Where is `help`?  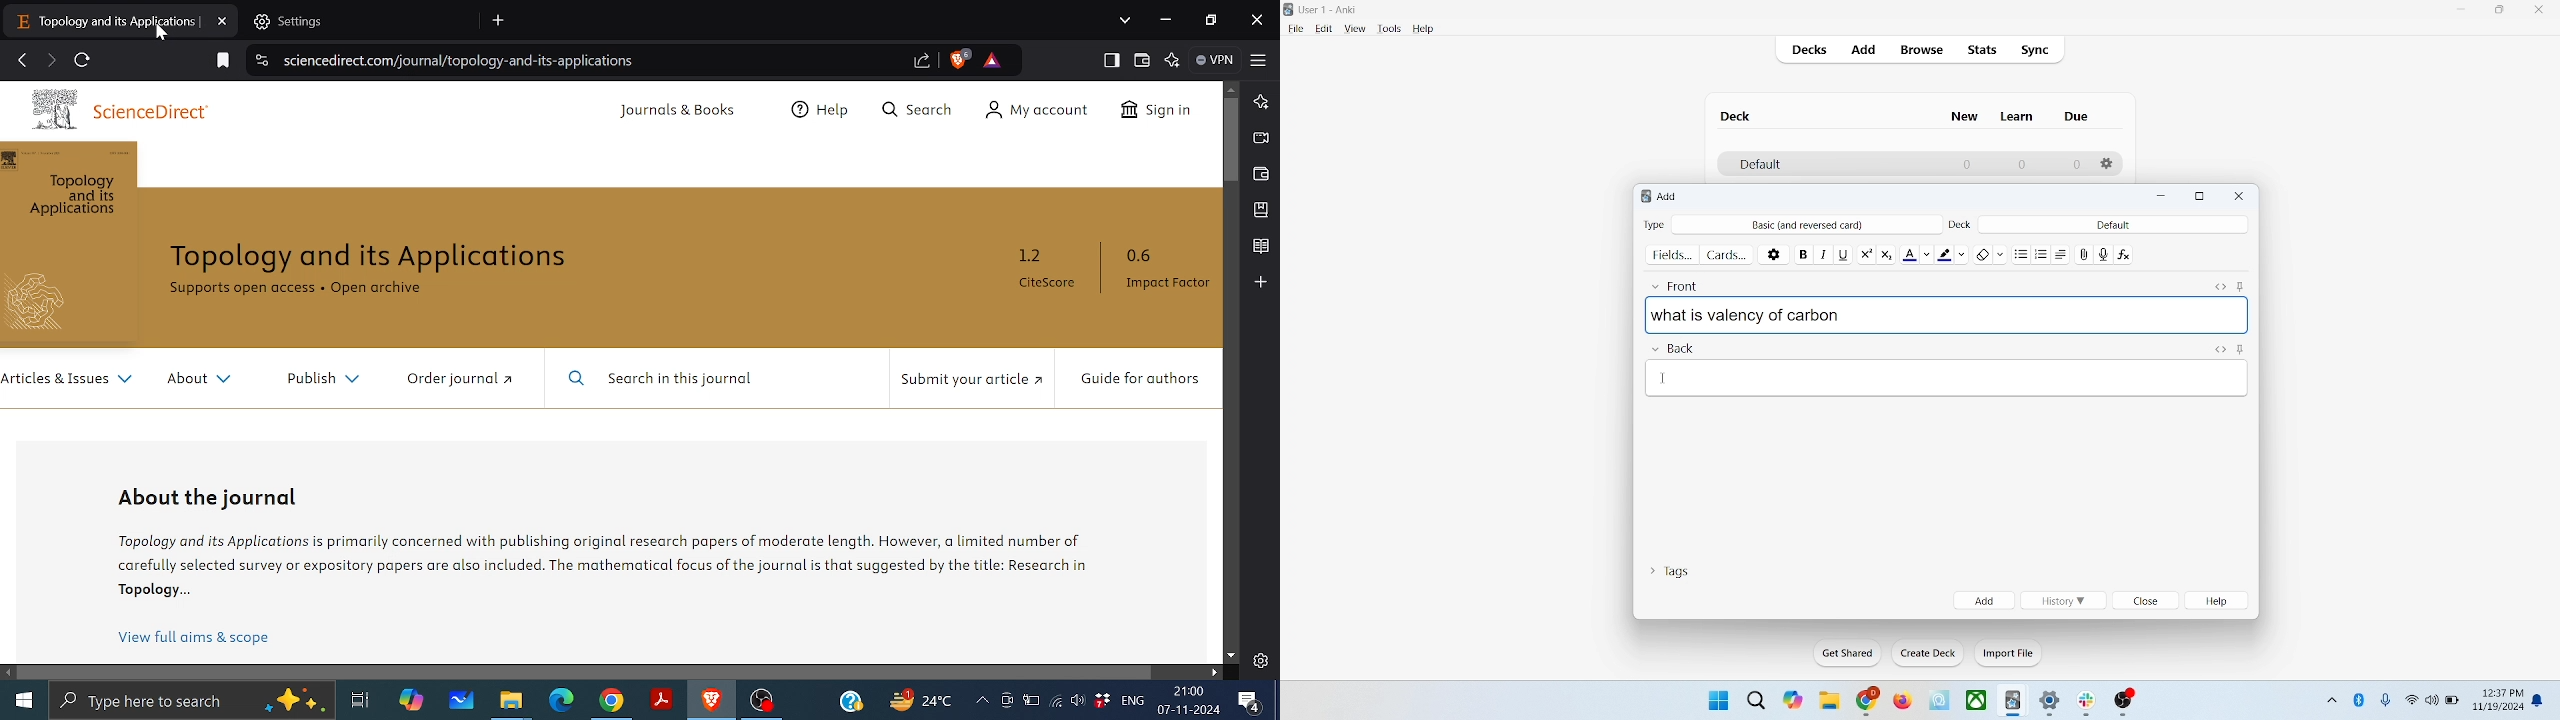 help is located at coordinates (2220, 601).